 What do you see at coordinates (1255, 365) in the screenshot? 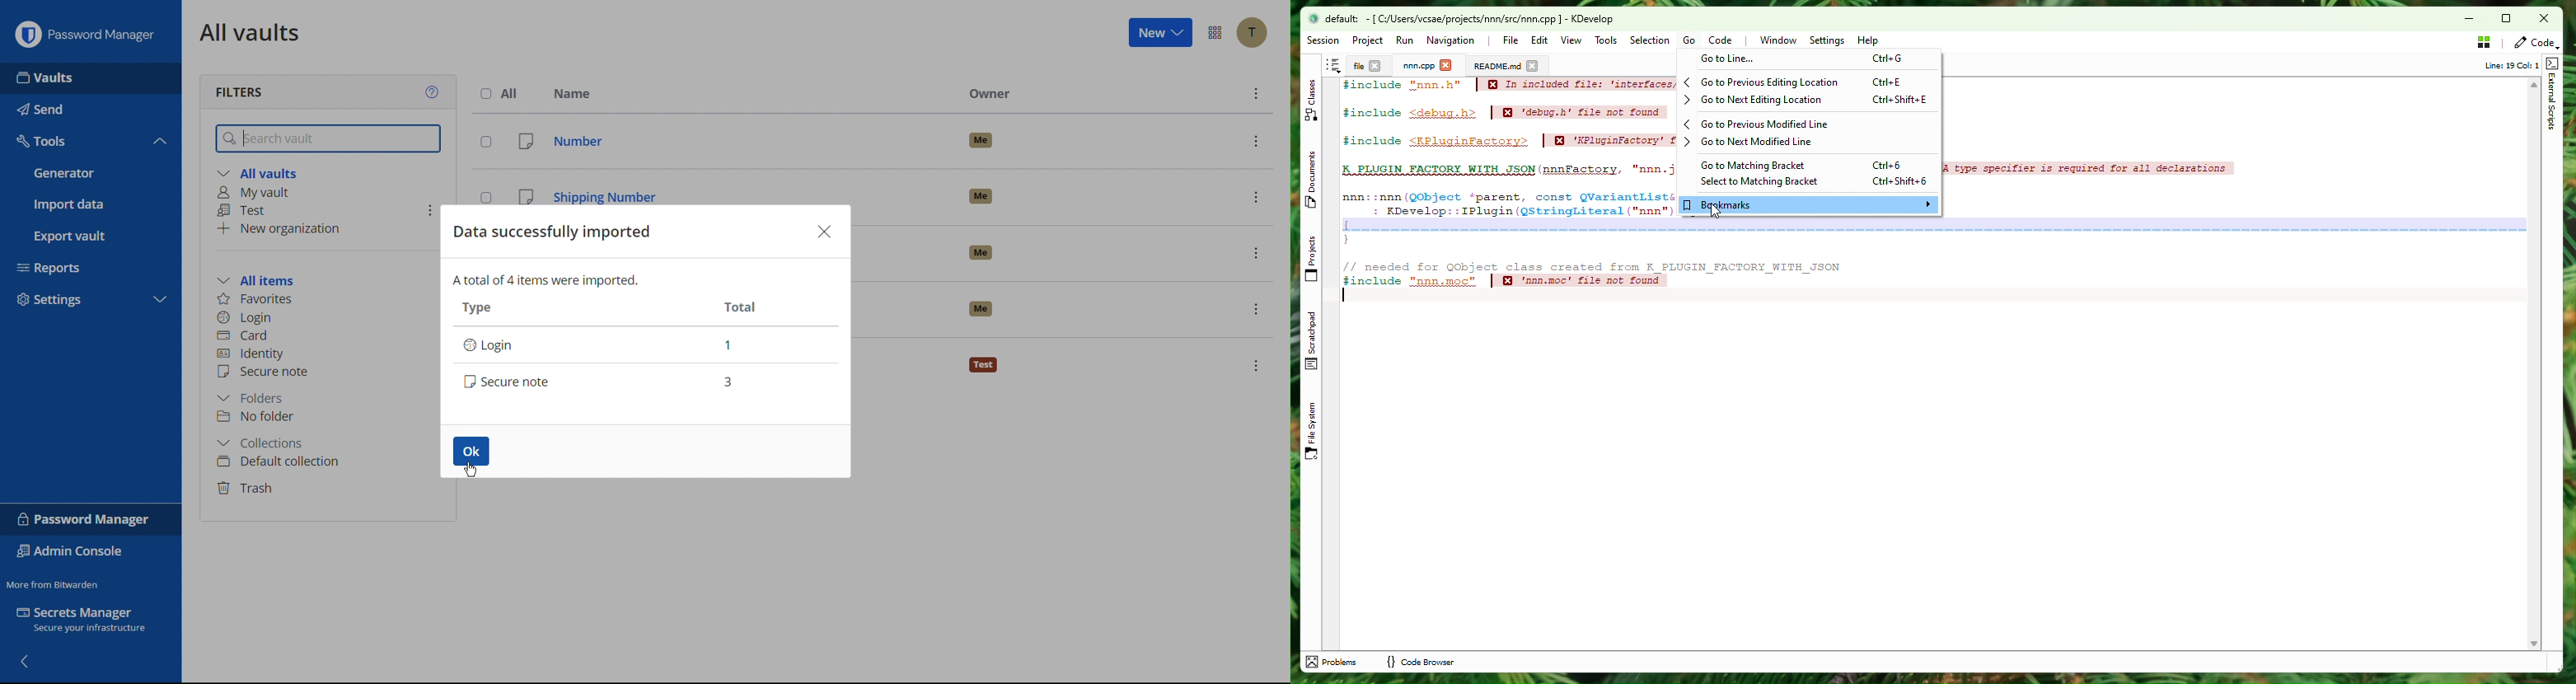
I see `options` at bounding box center [1255, 365].